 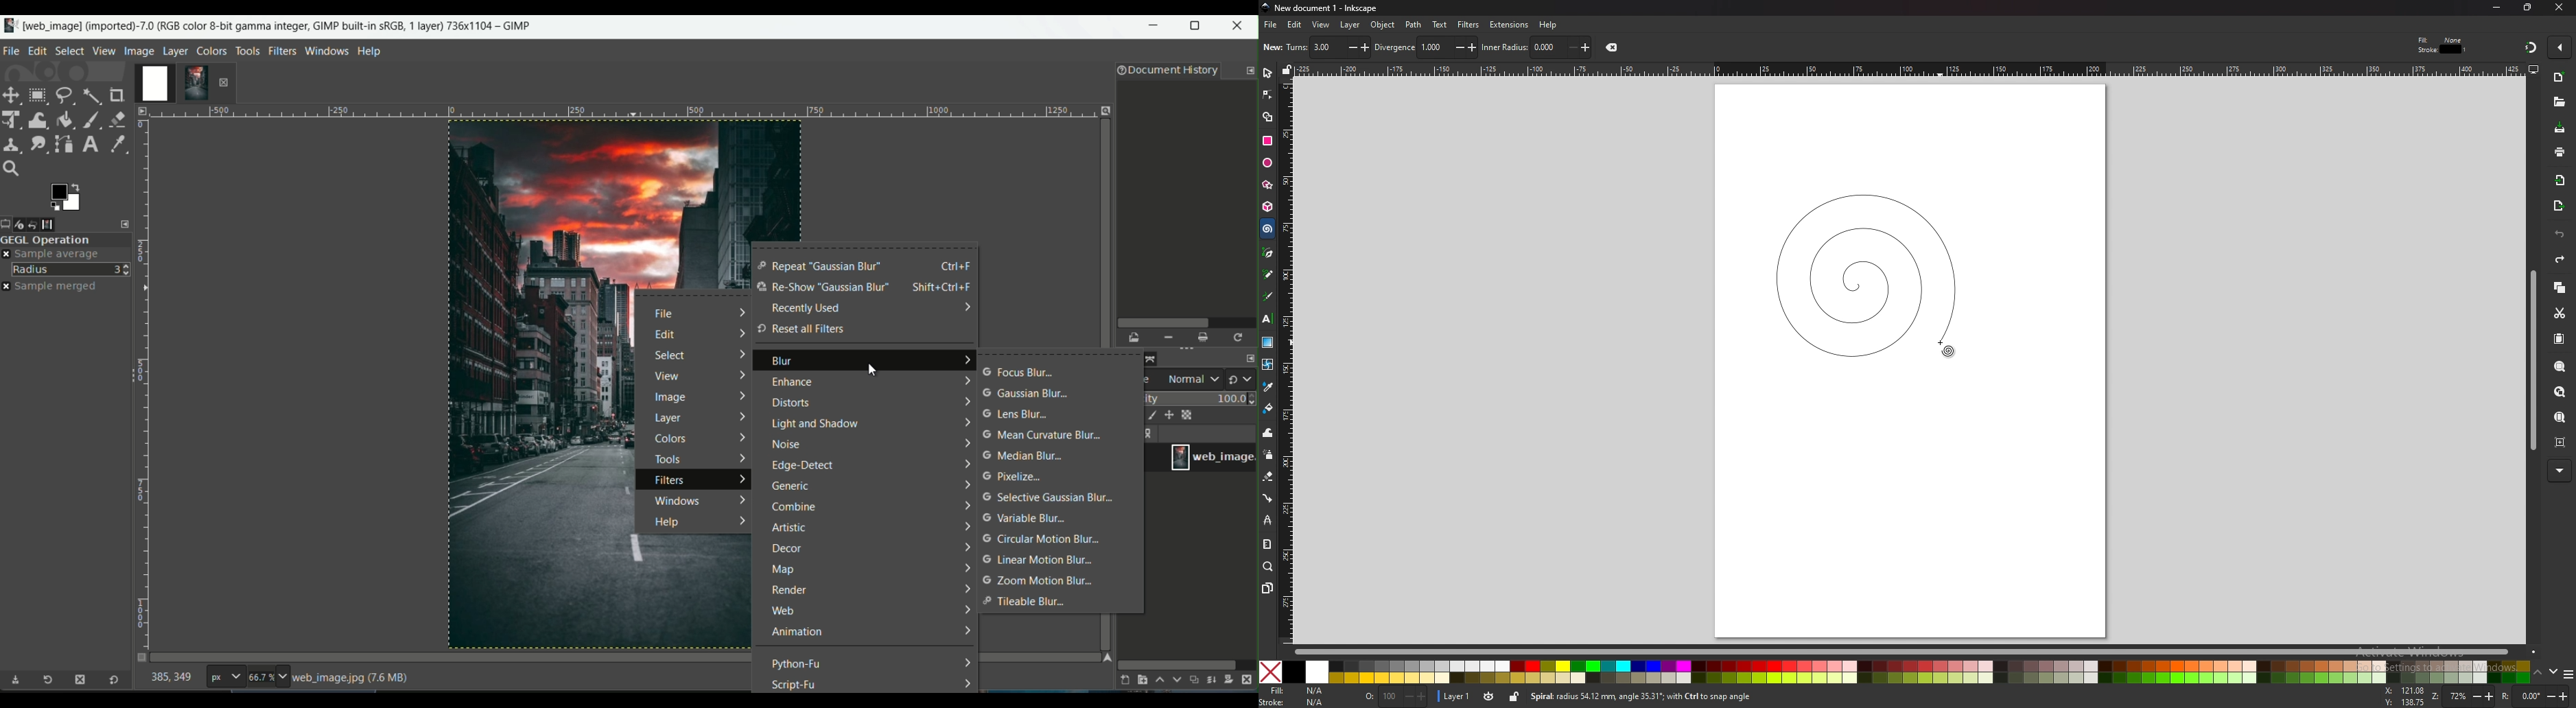 What do you see at coordinates (801, 329) in the screenshot?
I see `reset all filters` at bounding box center [801, 329].